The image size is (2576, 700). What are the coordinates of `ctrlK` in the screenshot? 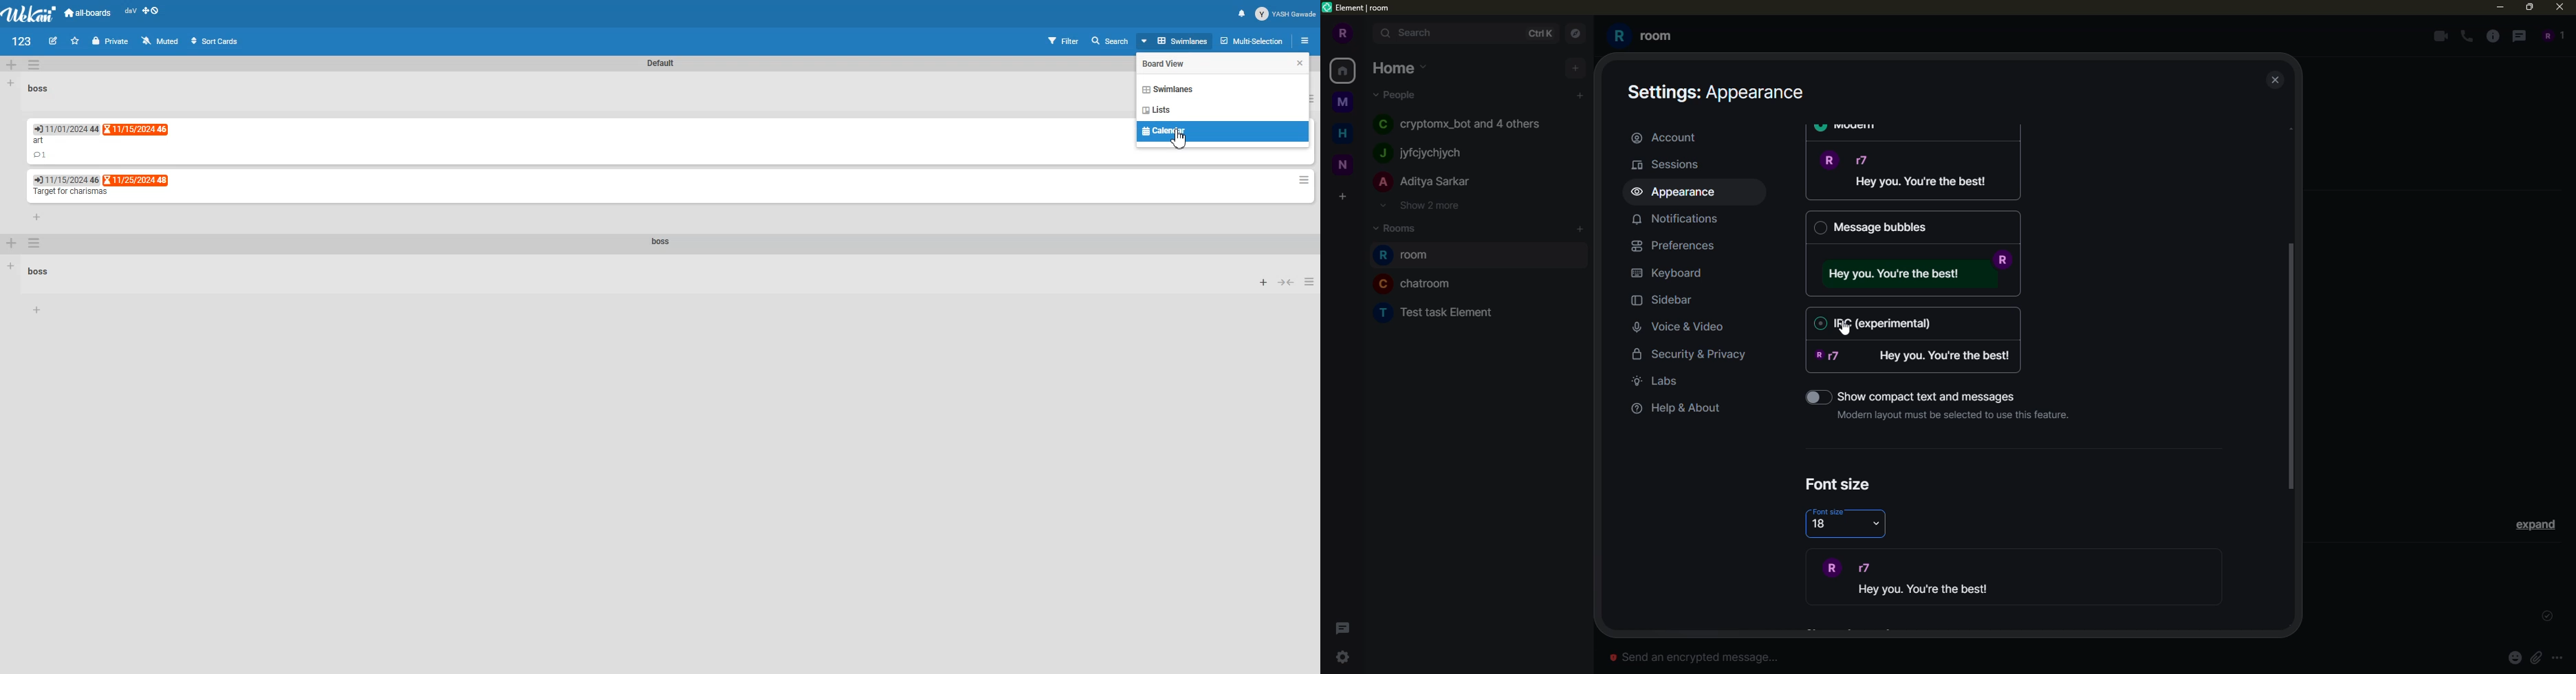 It's located at (1539, 32).